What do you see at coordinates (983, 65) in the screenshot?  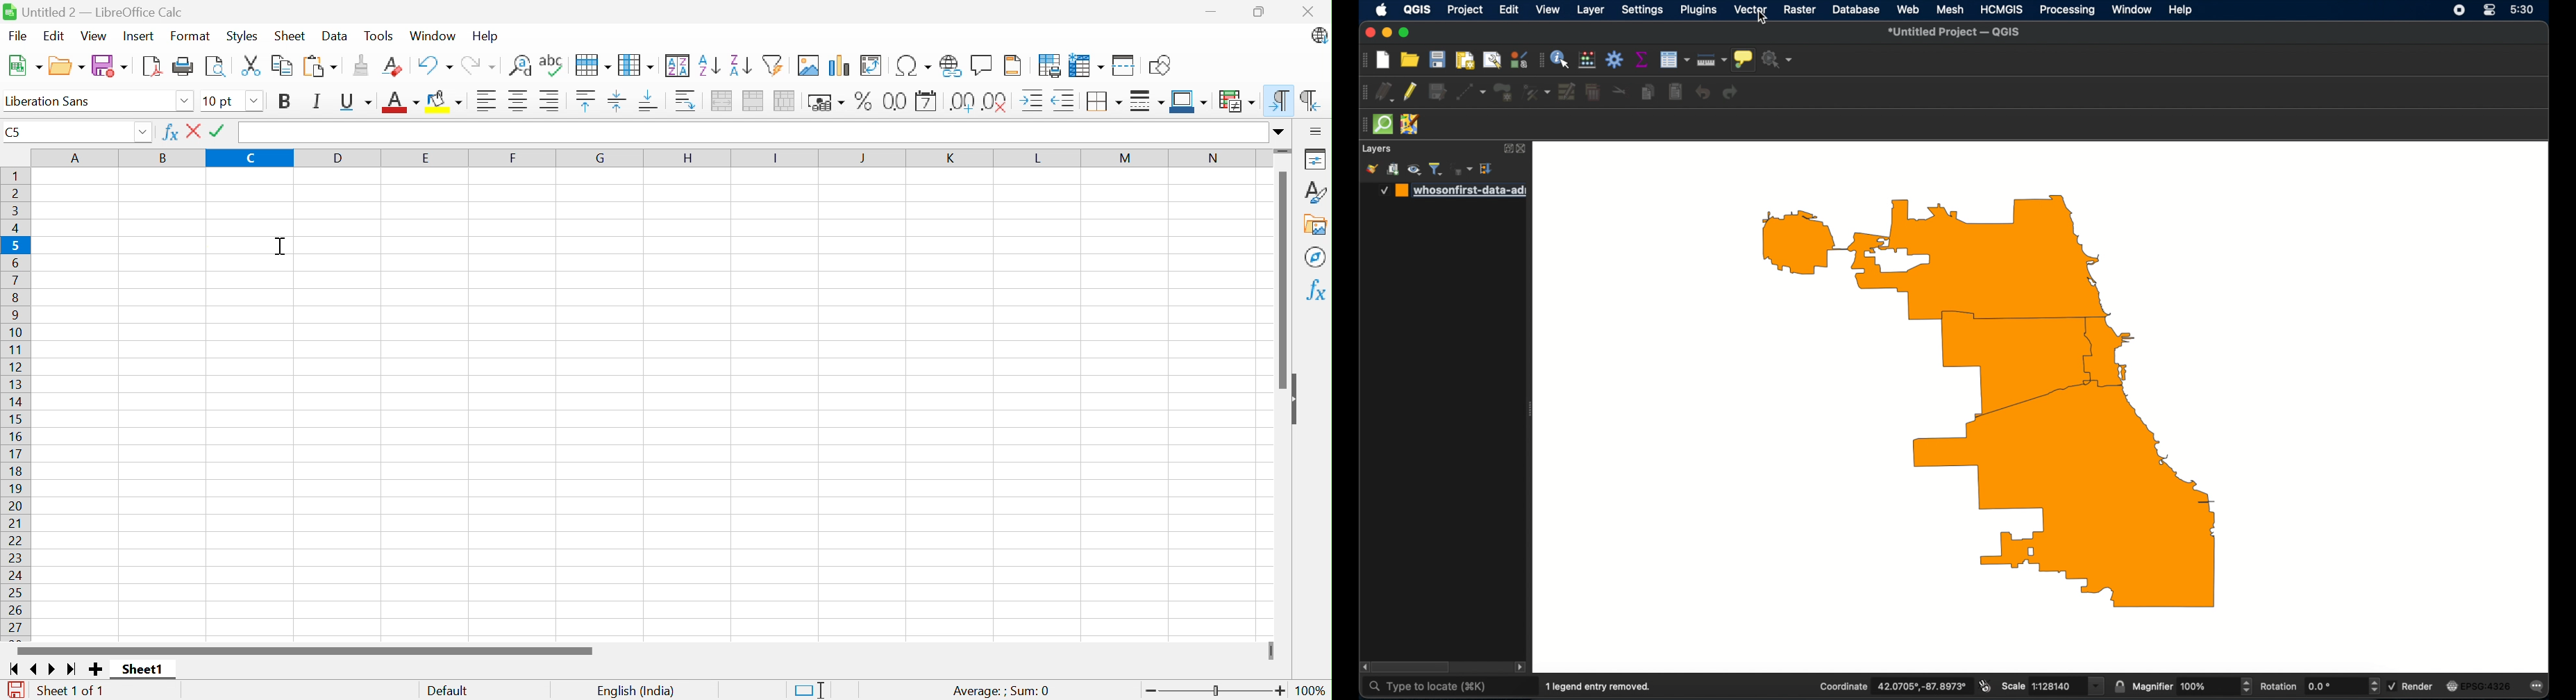 I see `Insert comment` at bounding box center [983, 65].